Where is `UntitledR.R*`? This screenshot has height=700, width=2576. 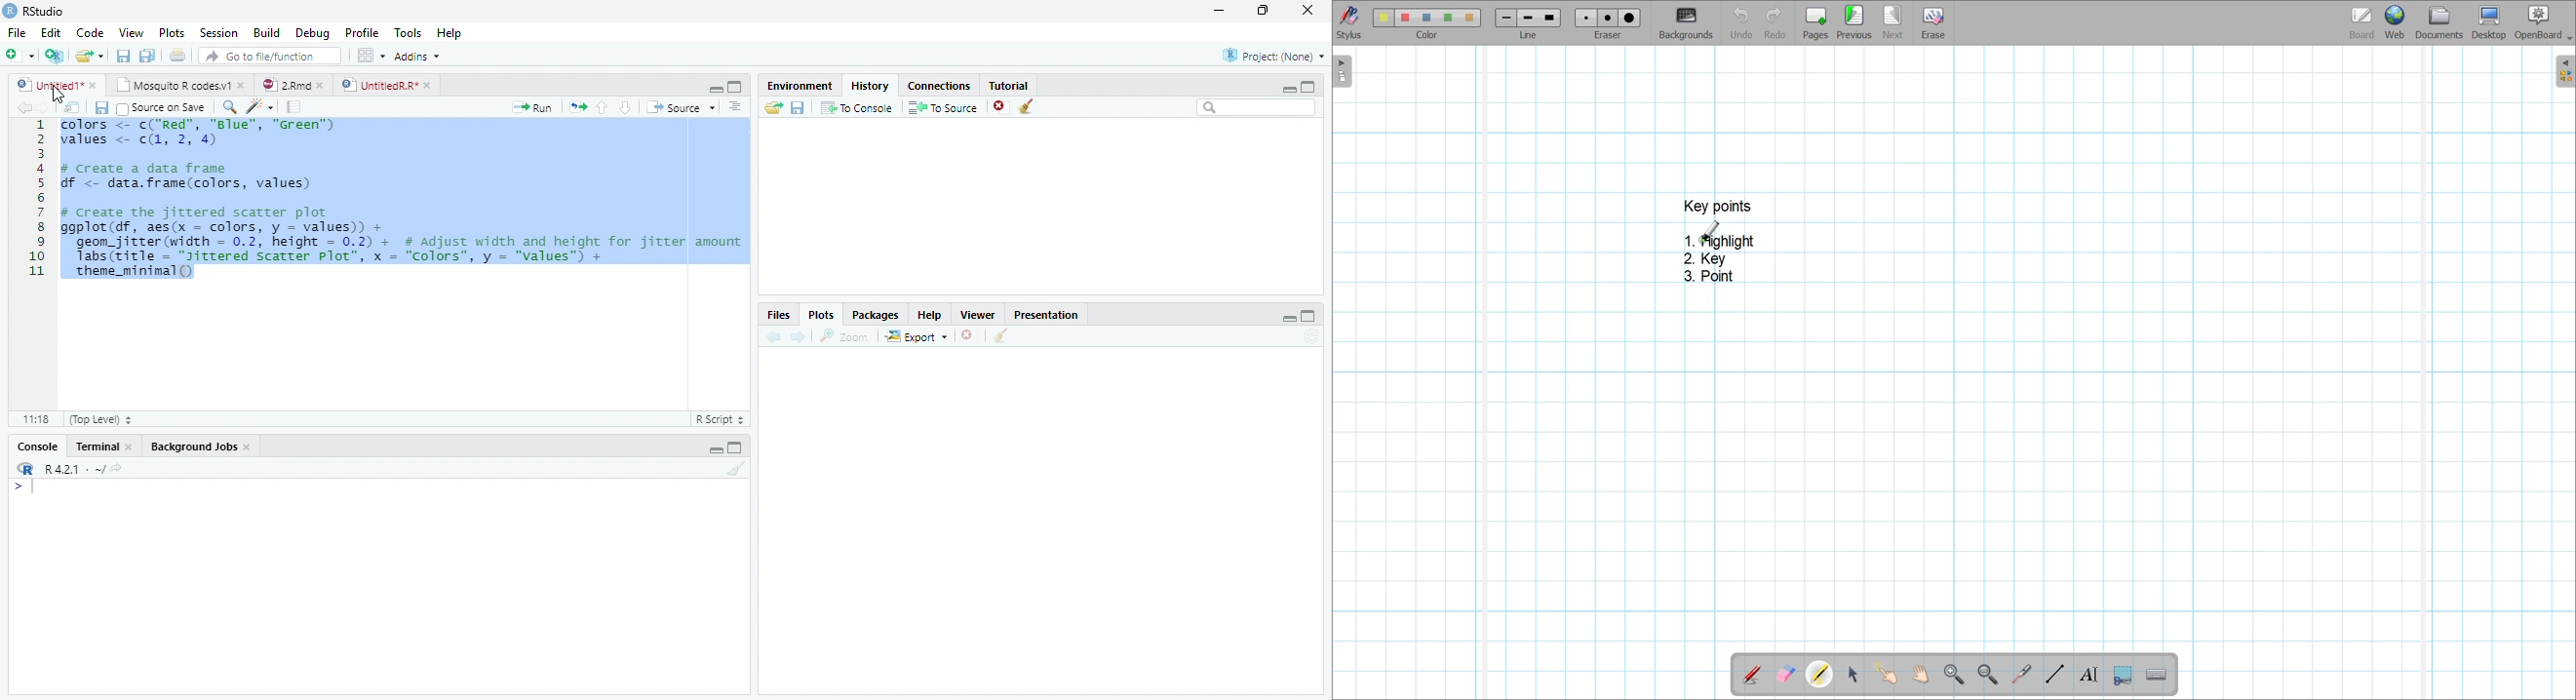
UntitledR.R* is located at coordinates (378, 86).